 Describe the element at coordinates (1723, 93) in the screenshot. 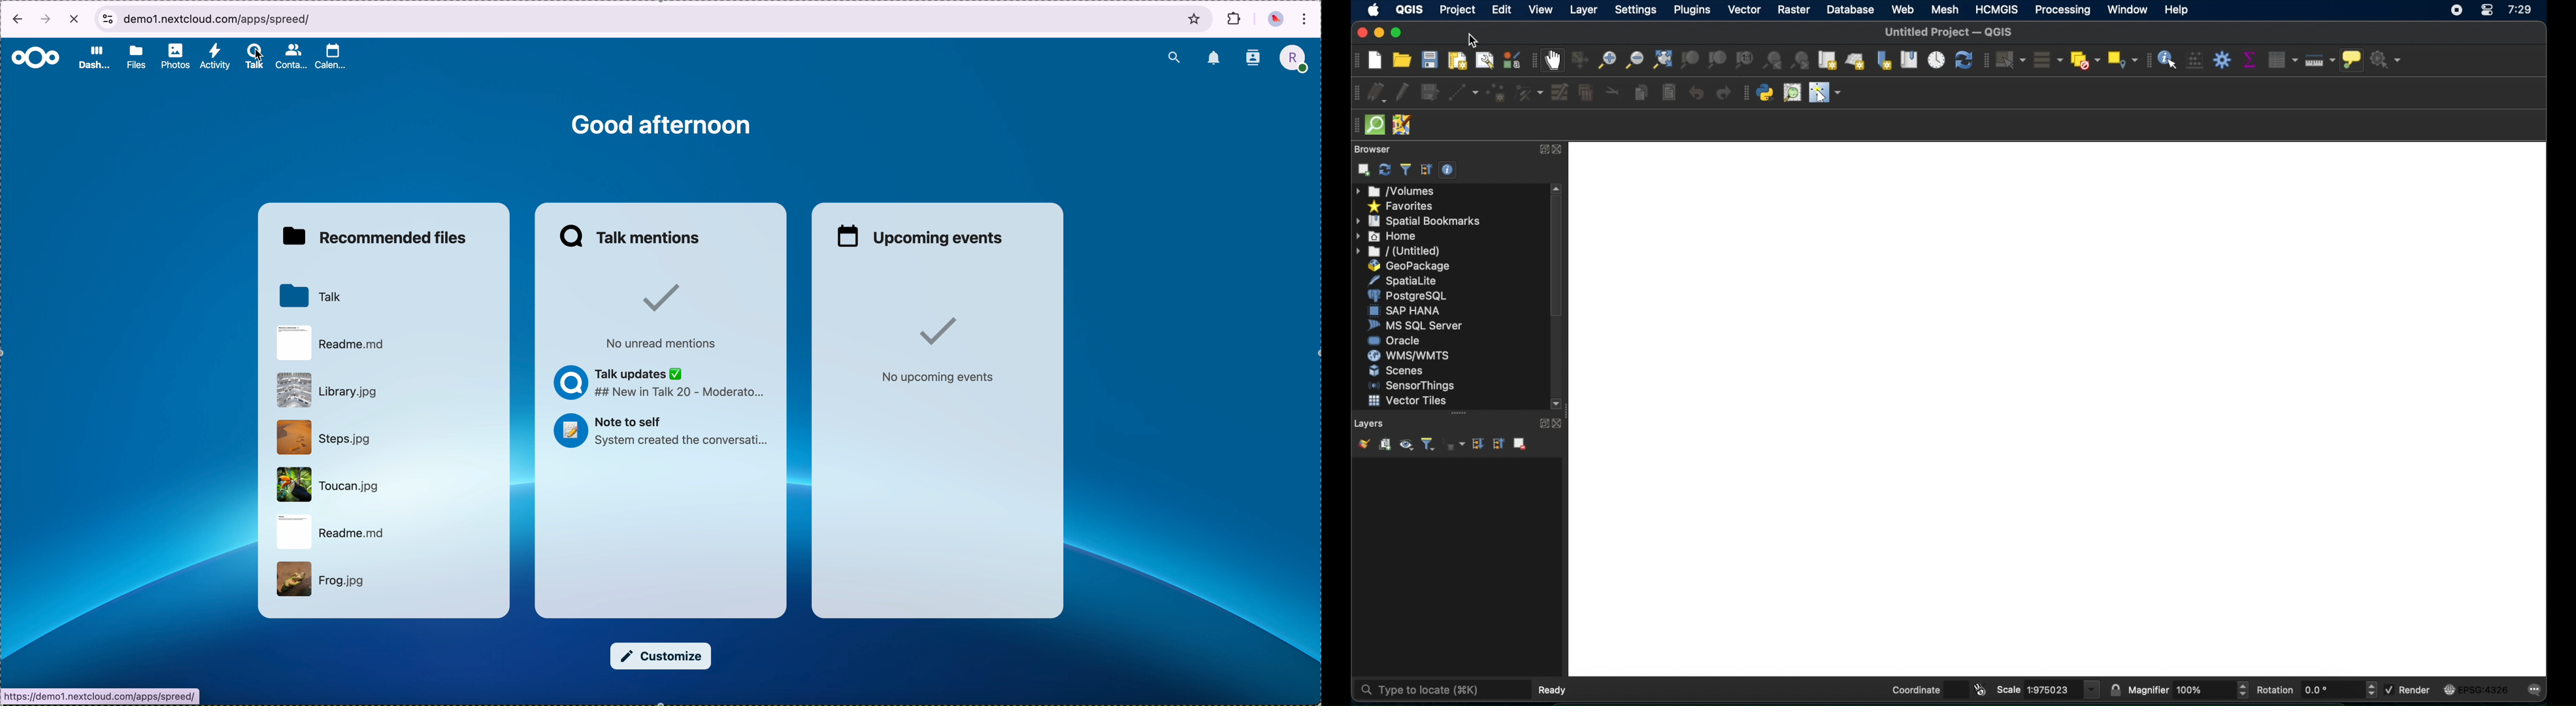

I see `redo` at that location.